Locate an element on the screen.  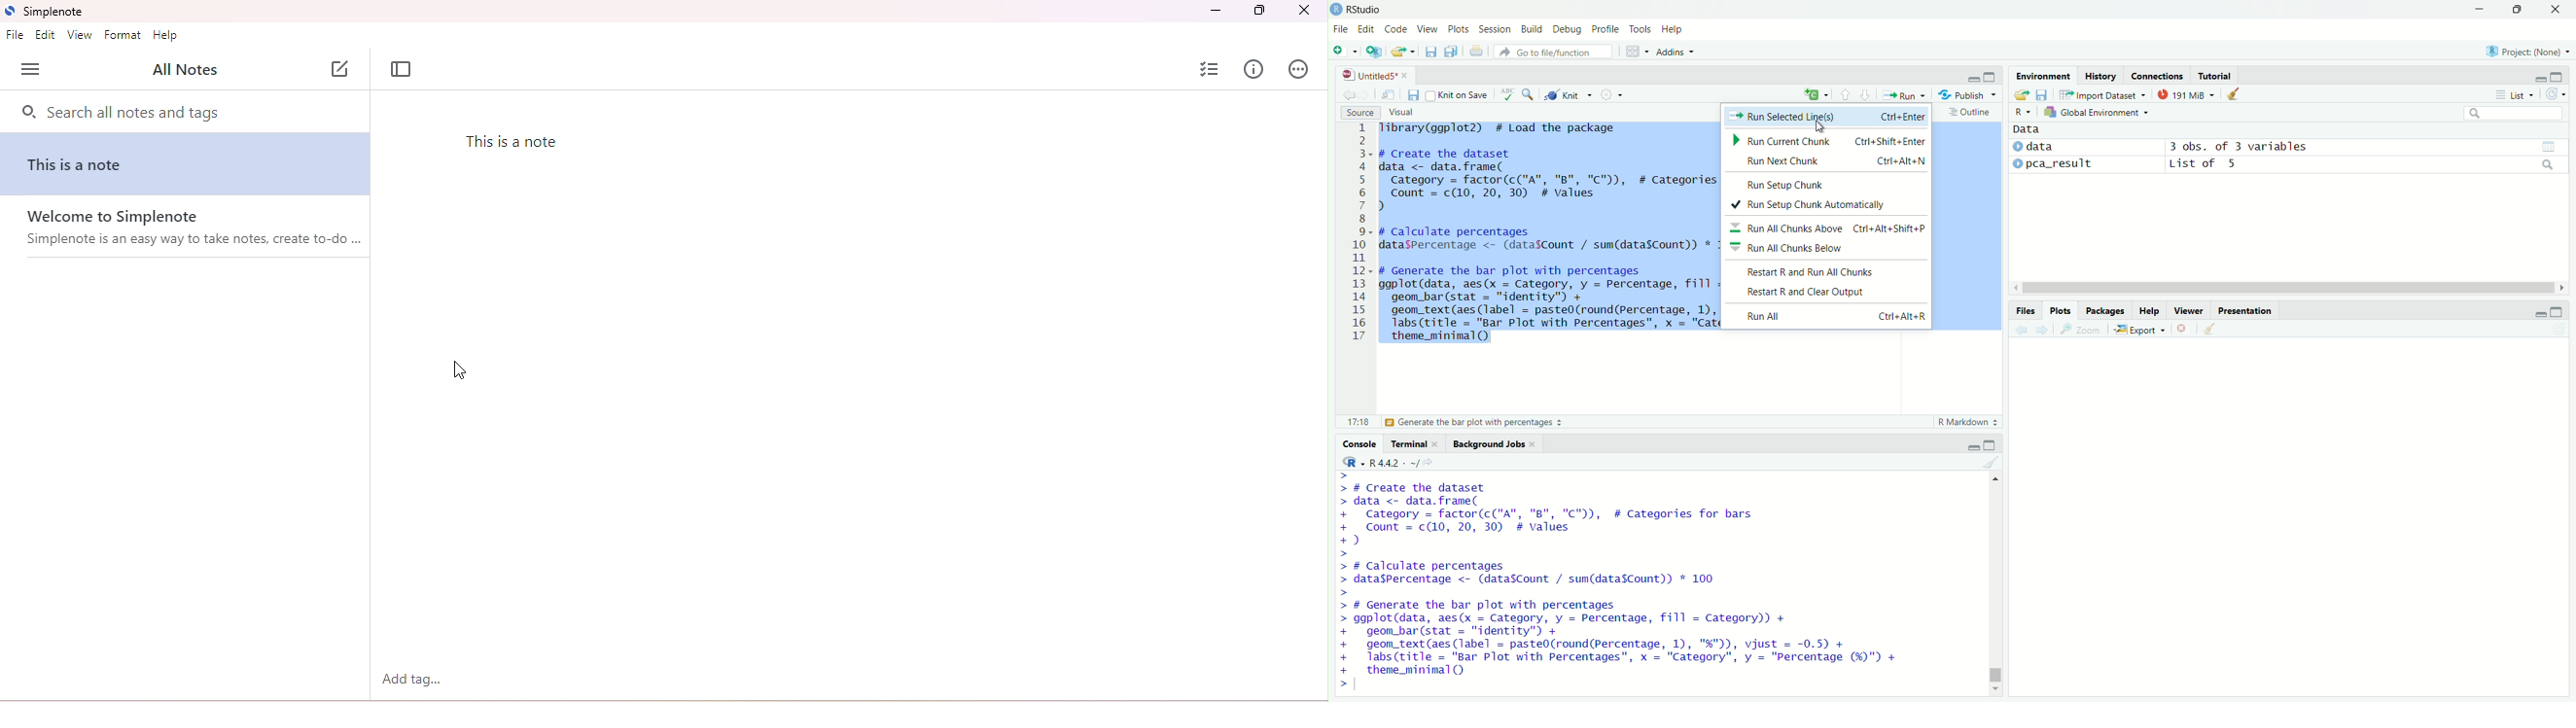
new project is located at coordinates (1373, 52).